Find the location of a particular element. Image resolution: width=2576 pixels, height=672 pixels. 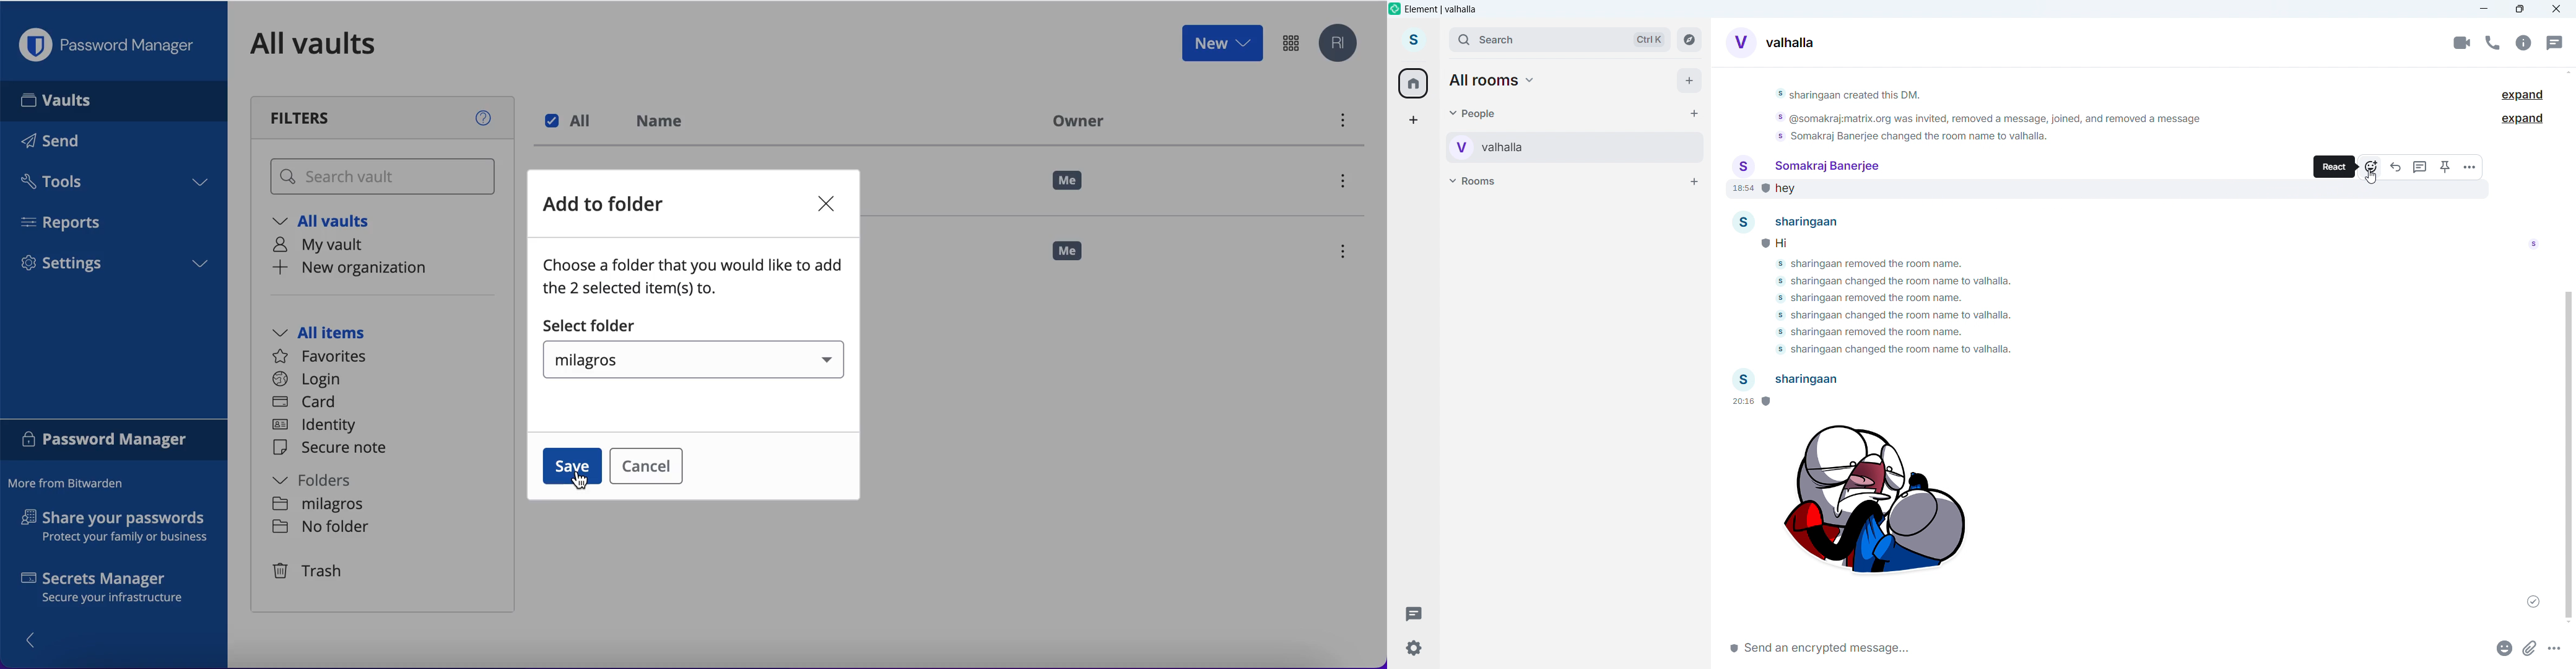

settings is located at coordinates (114, 267).